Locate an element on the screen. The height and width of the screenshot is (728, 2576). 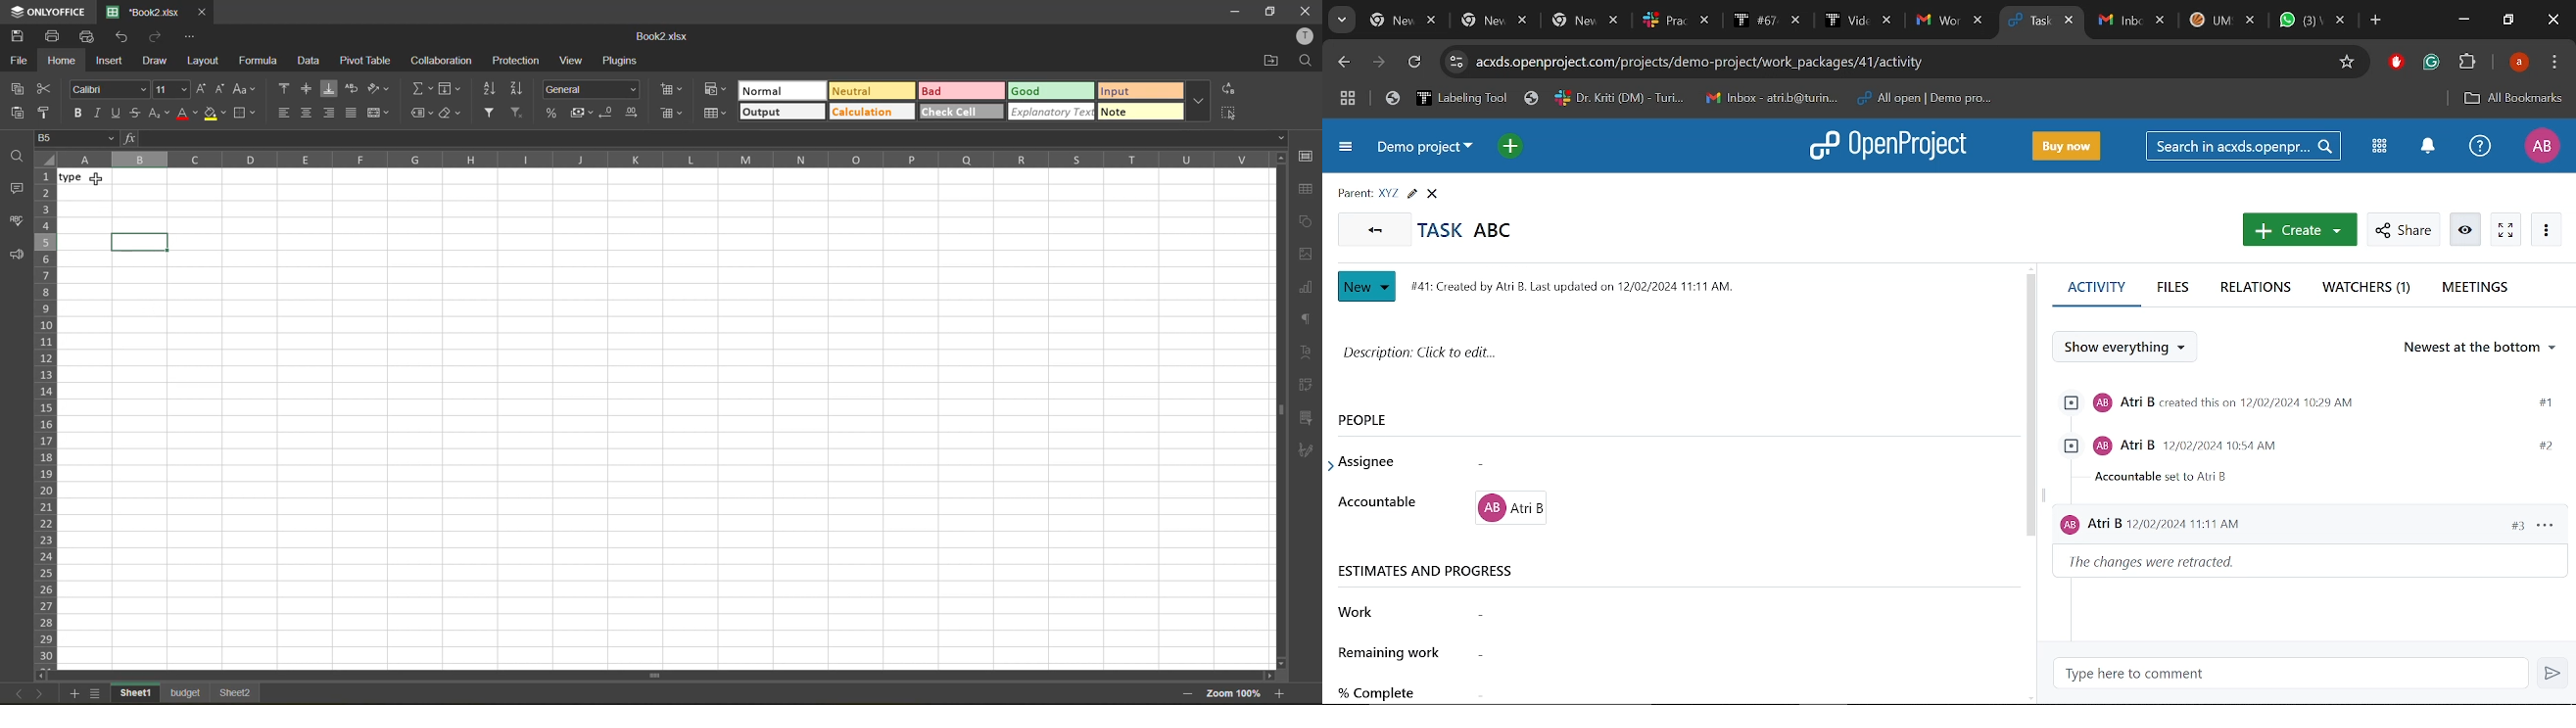
filter is located at coordinates (491, 114).